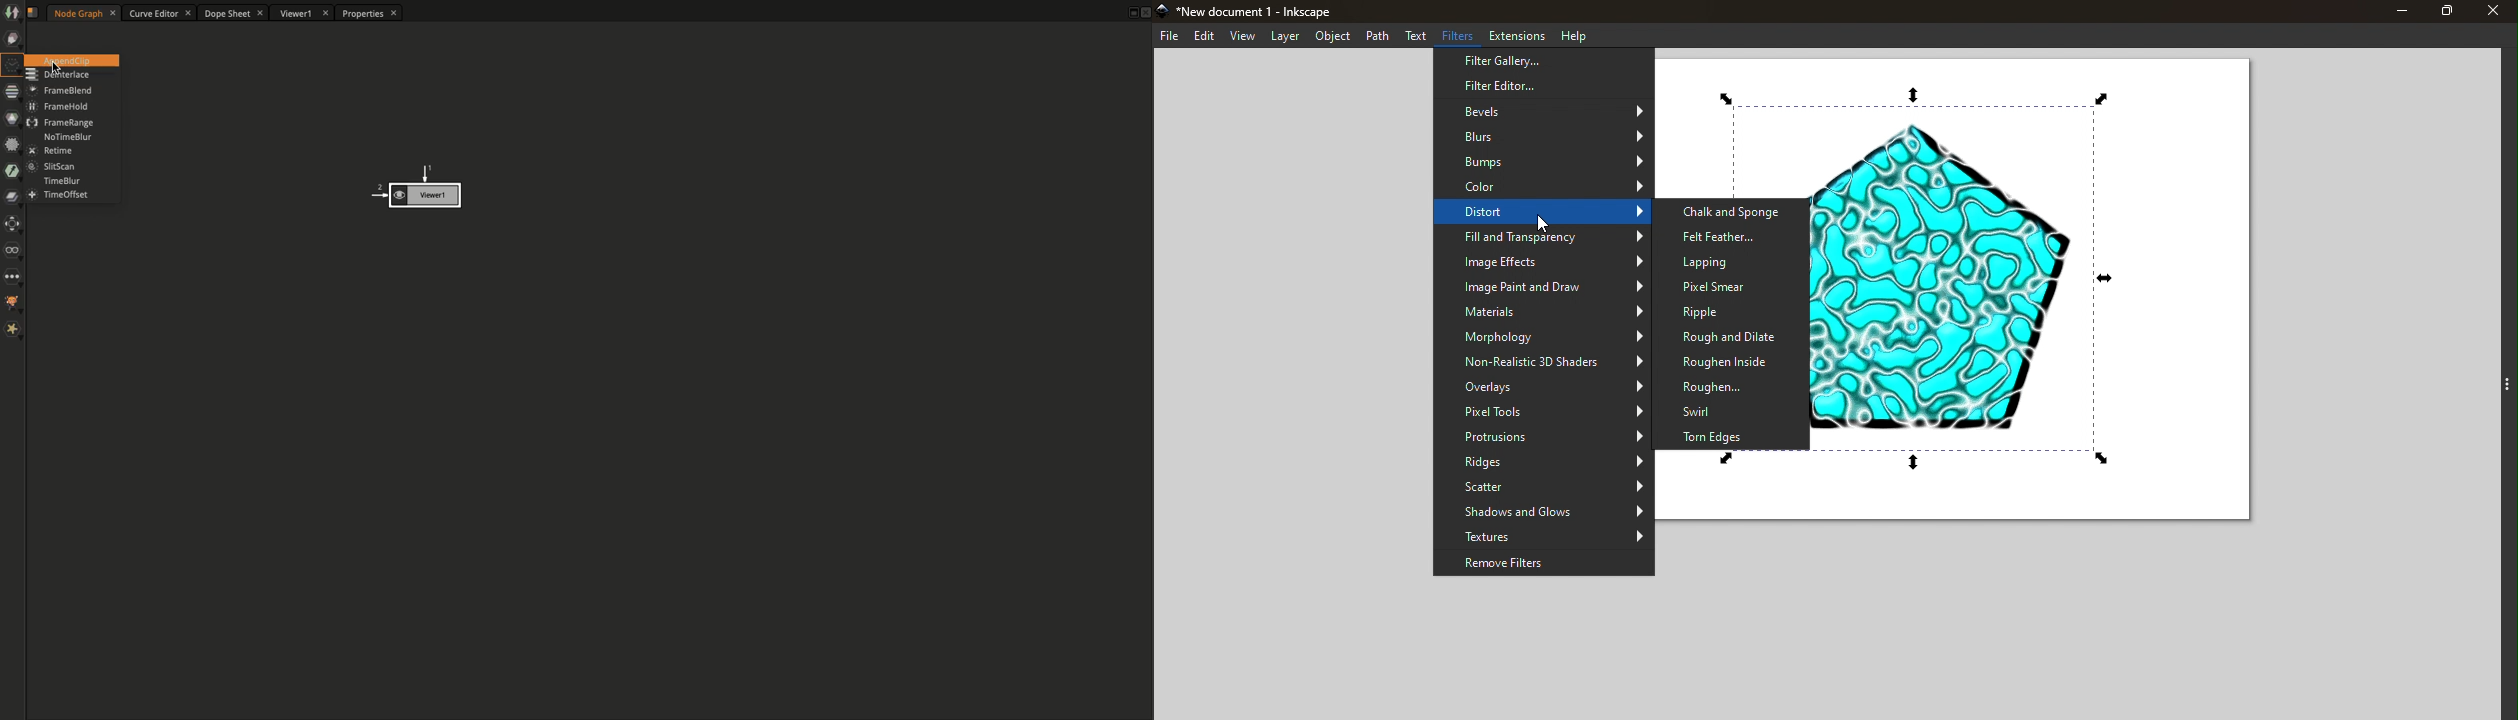 The width and height of the screenshot is (2520, 728). I want to click on Pixel Tools, so click(1544, 412).